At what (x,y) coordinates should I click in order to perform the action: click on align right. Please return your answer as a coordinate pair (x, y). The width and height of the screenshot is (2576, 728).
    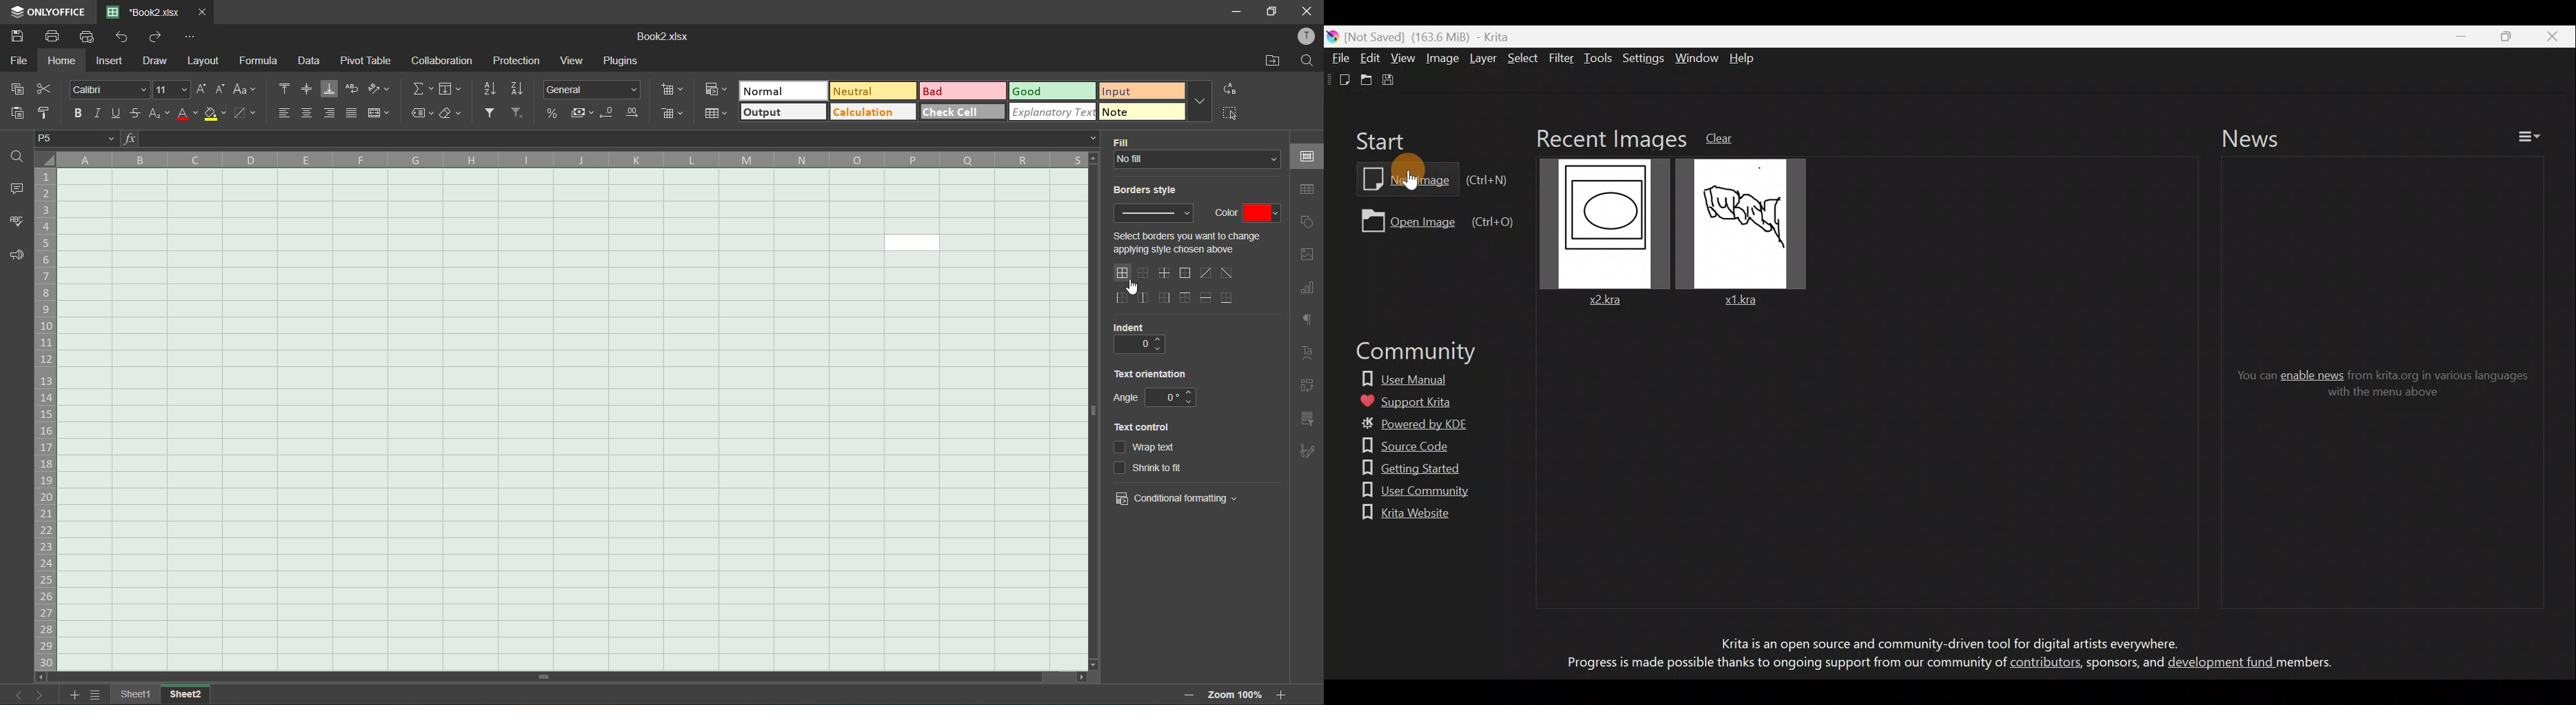
    Looking at the image, I should click on (334, 114).